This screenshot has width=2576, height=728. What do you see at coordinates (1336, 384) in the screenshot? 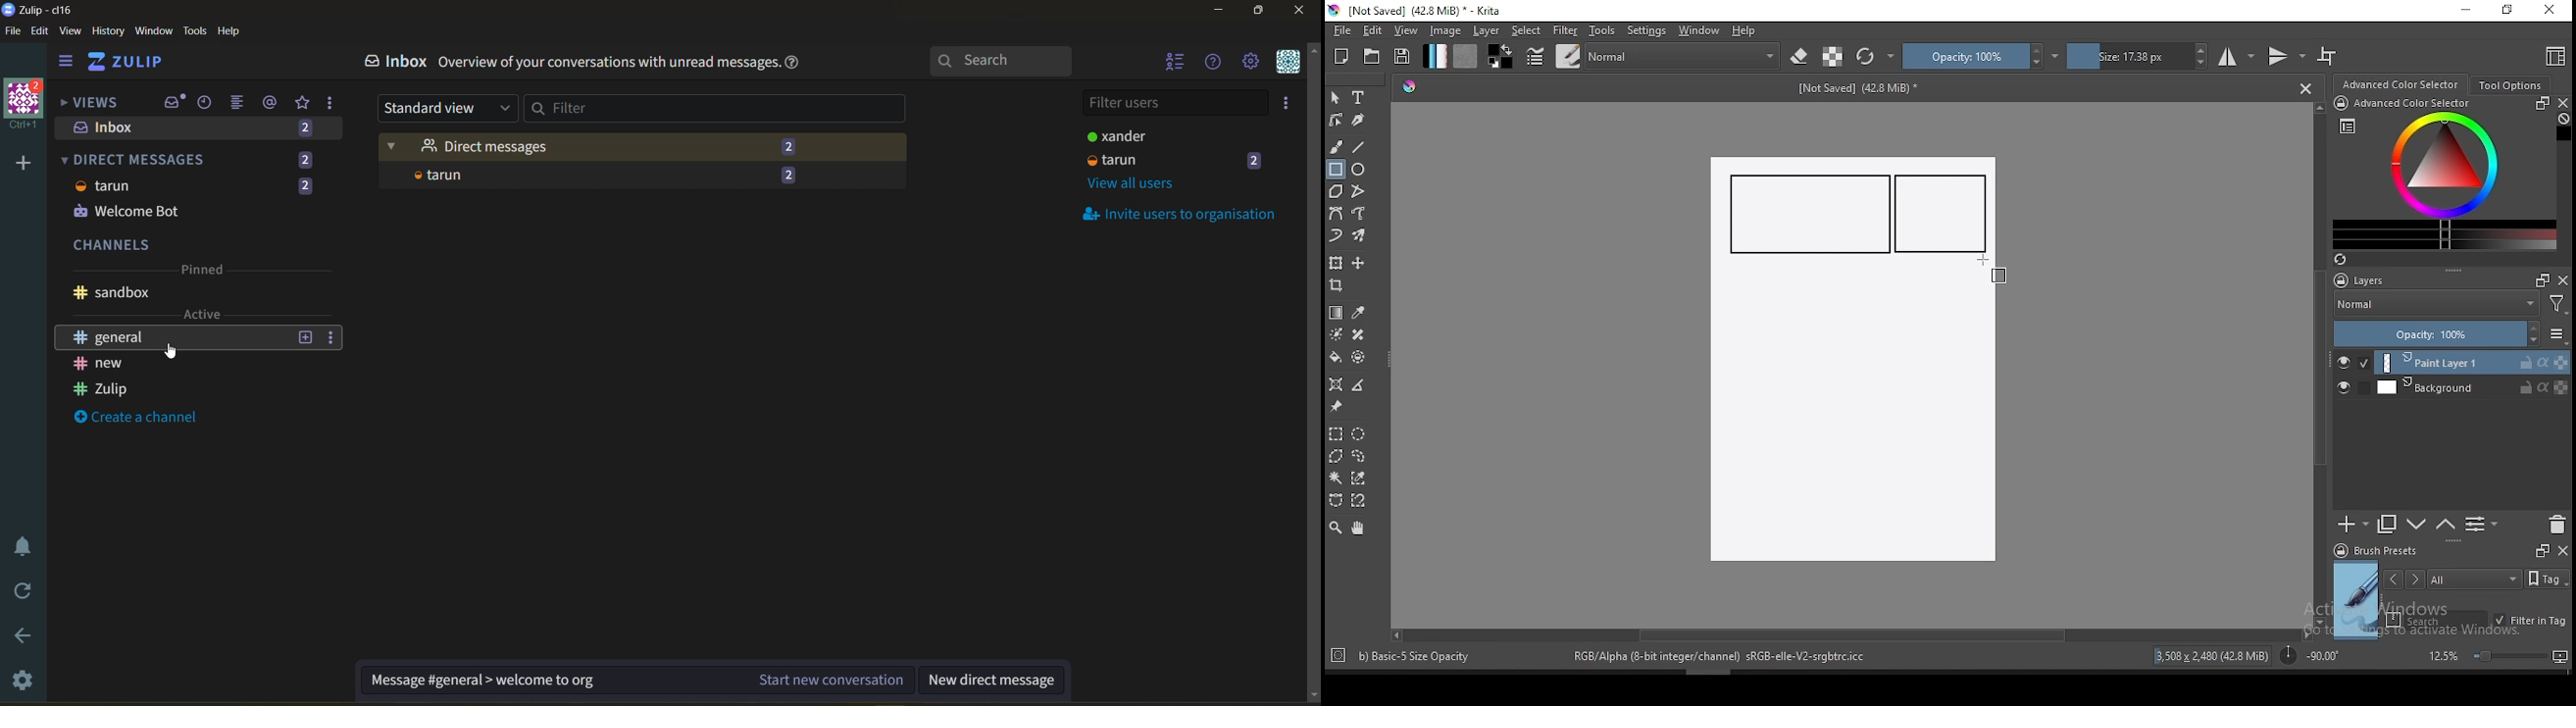
I see `assistant tool` at bounding box center [1336, 384].